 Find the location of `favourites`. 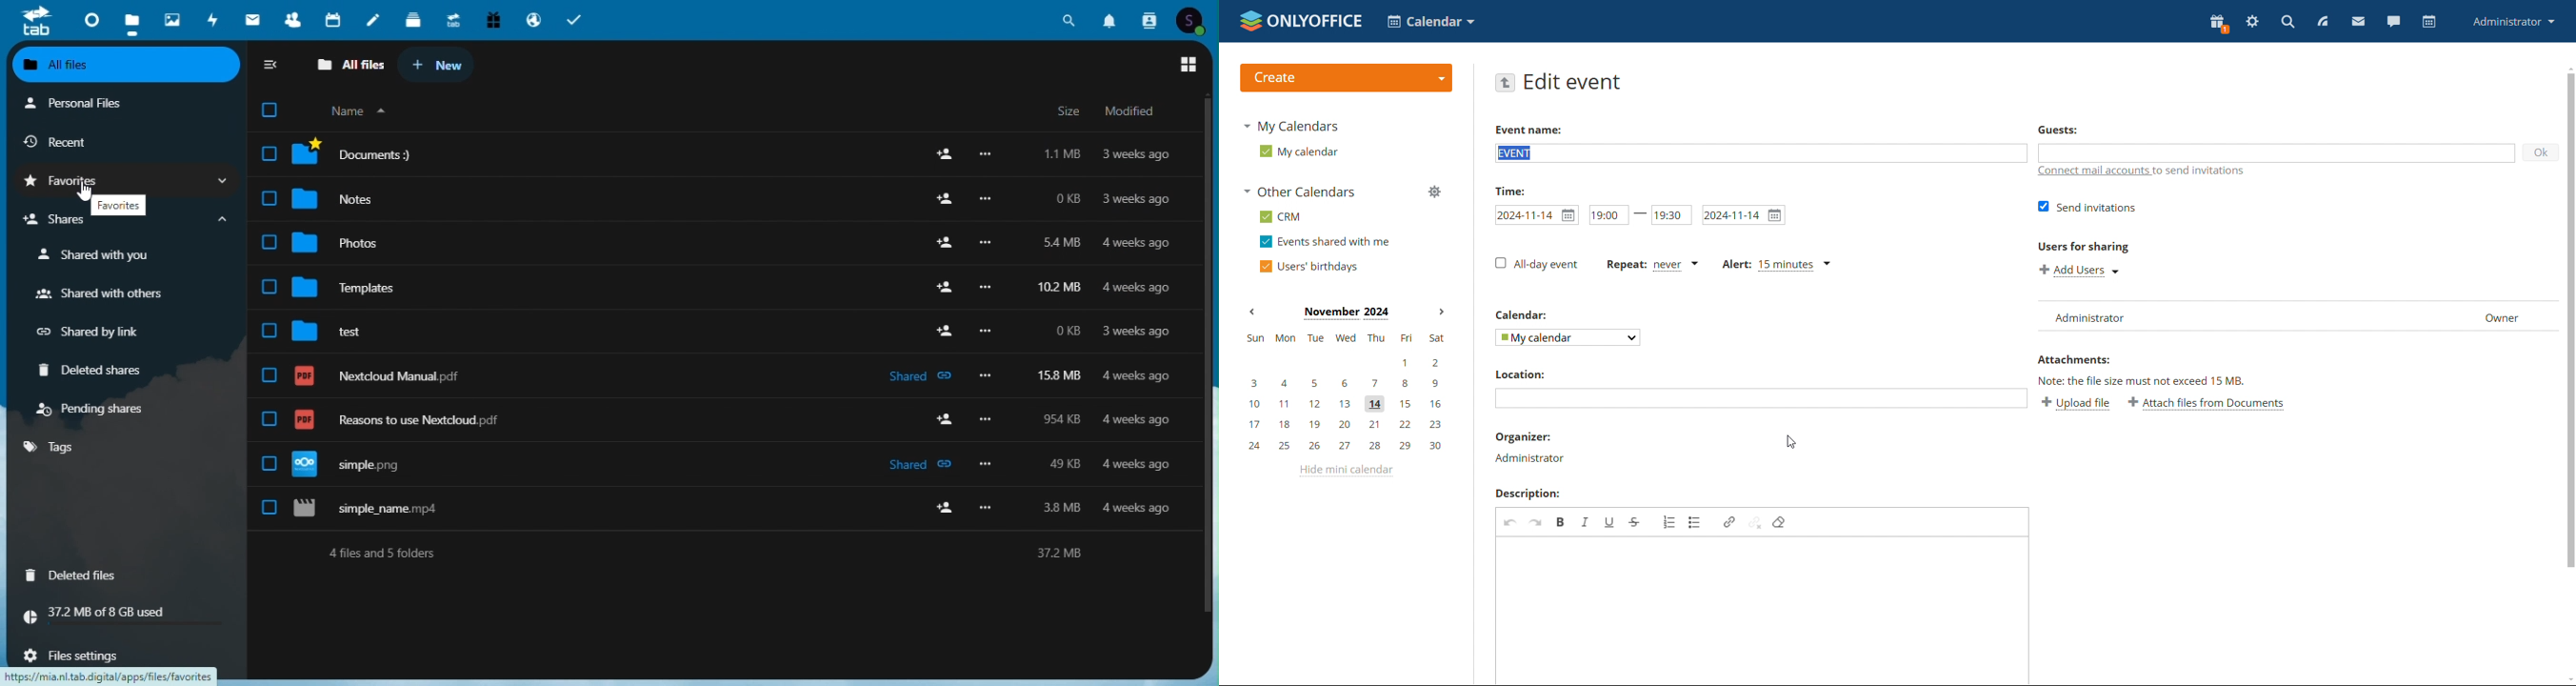

favourites is located at coordinates (119, 178).